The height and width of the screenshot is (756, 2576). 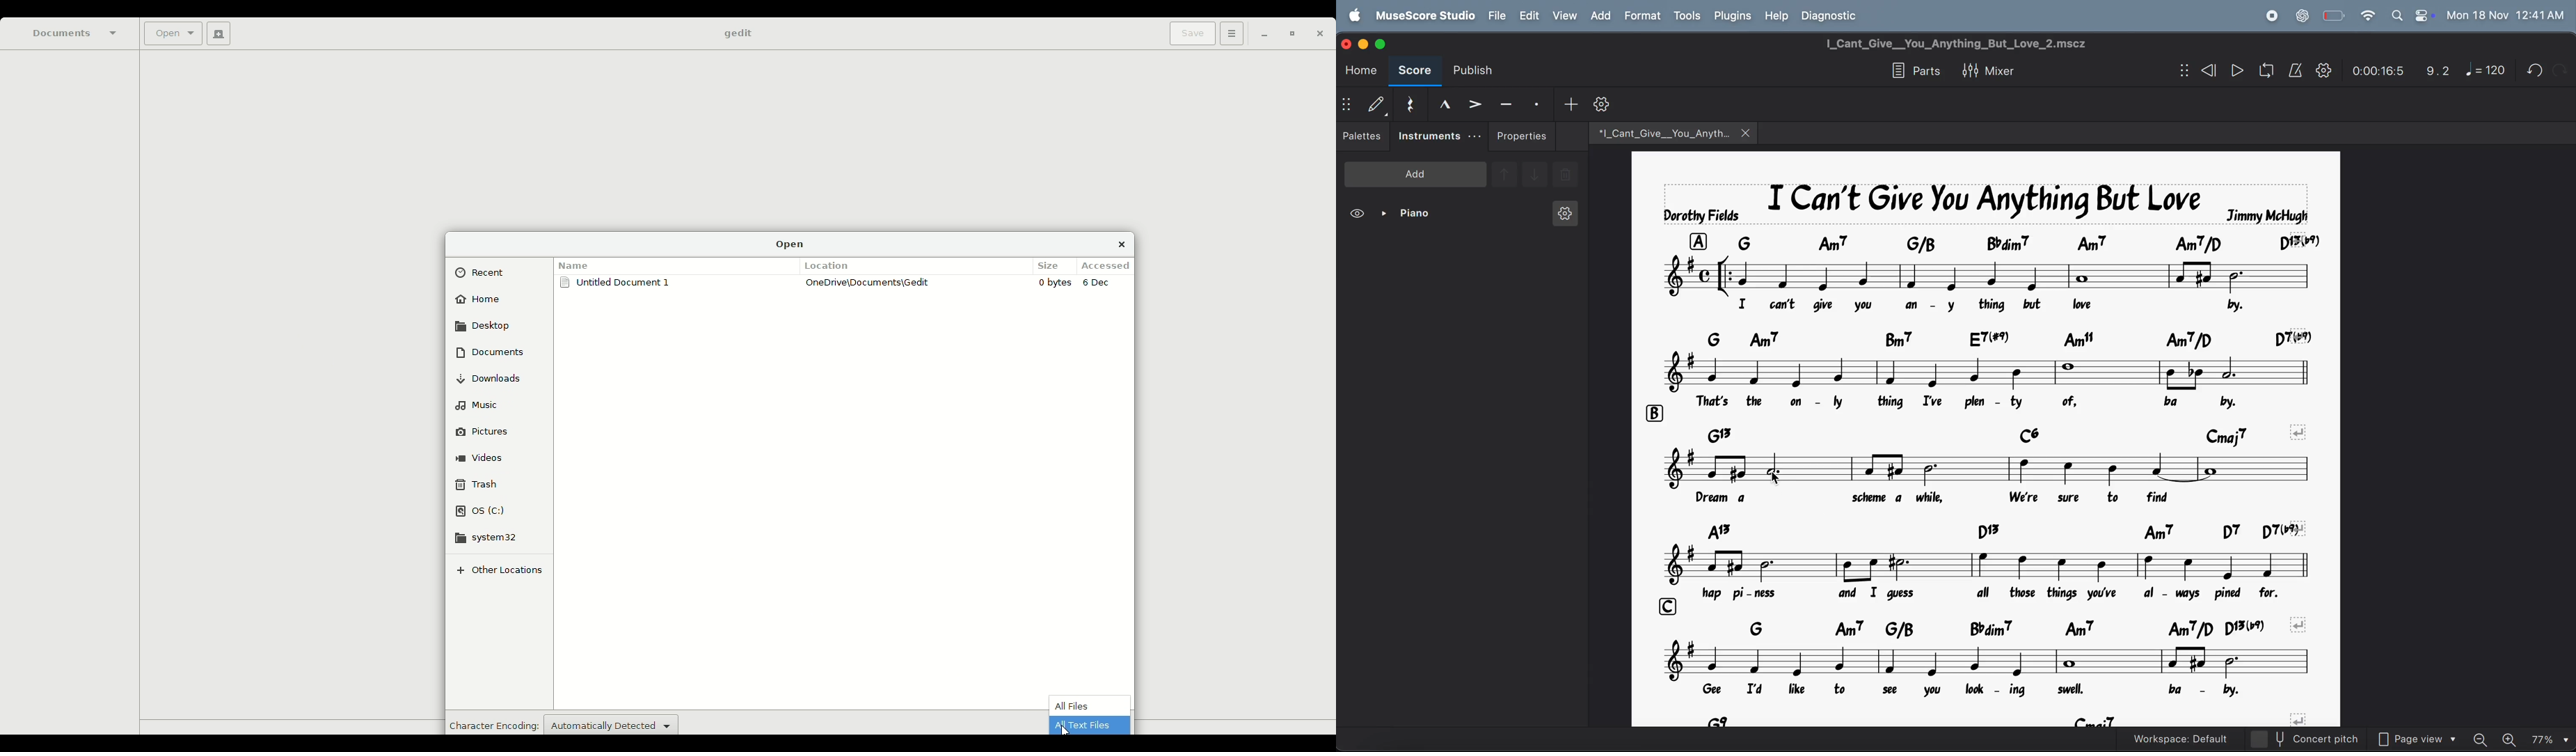 I want to click on stacatto, so click(x=1536, y=102).